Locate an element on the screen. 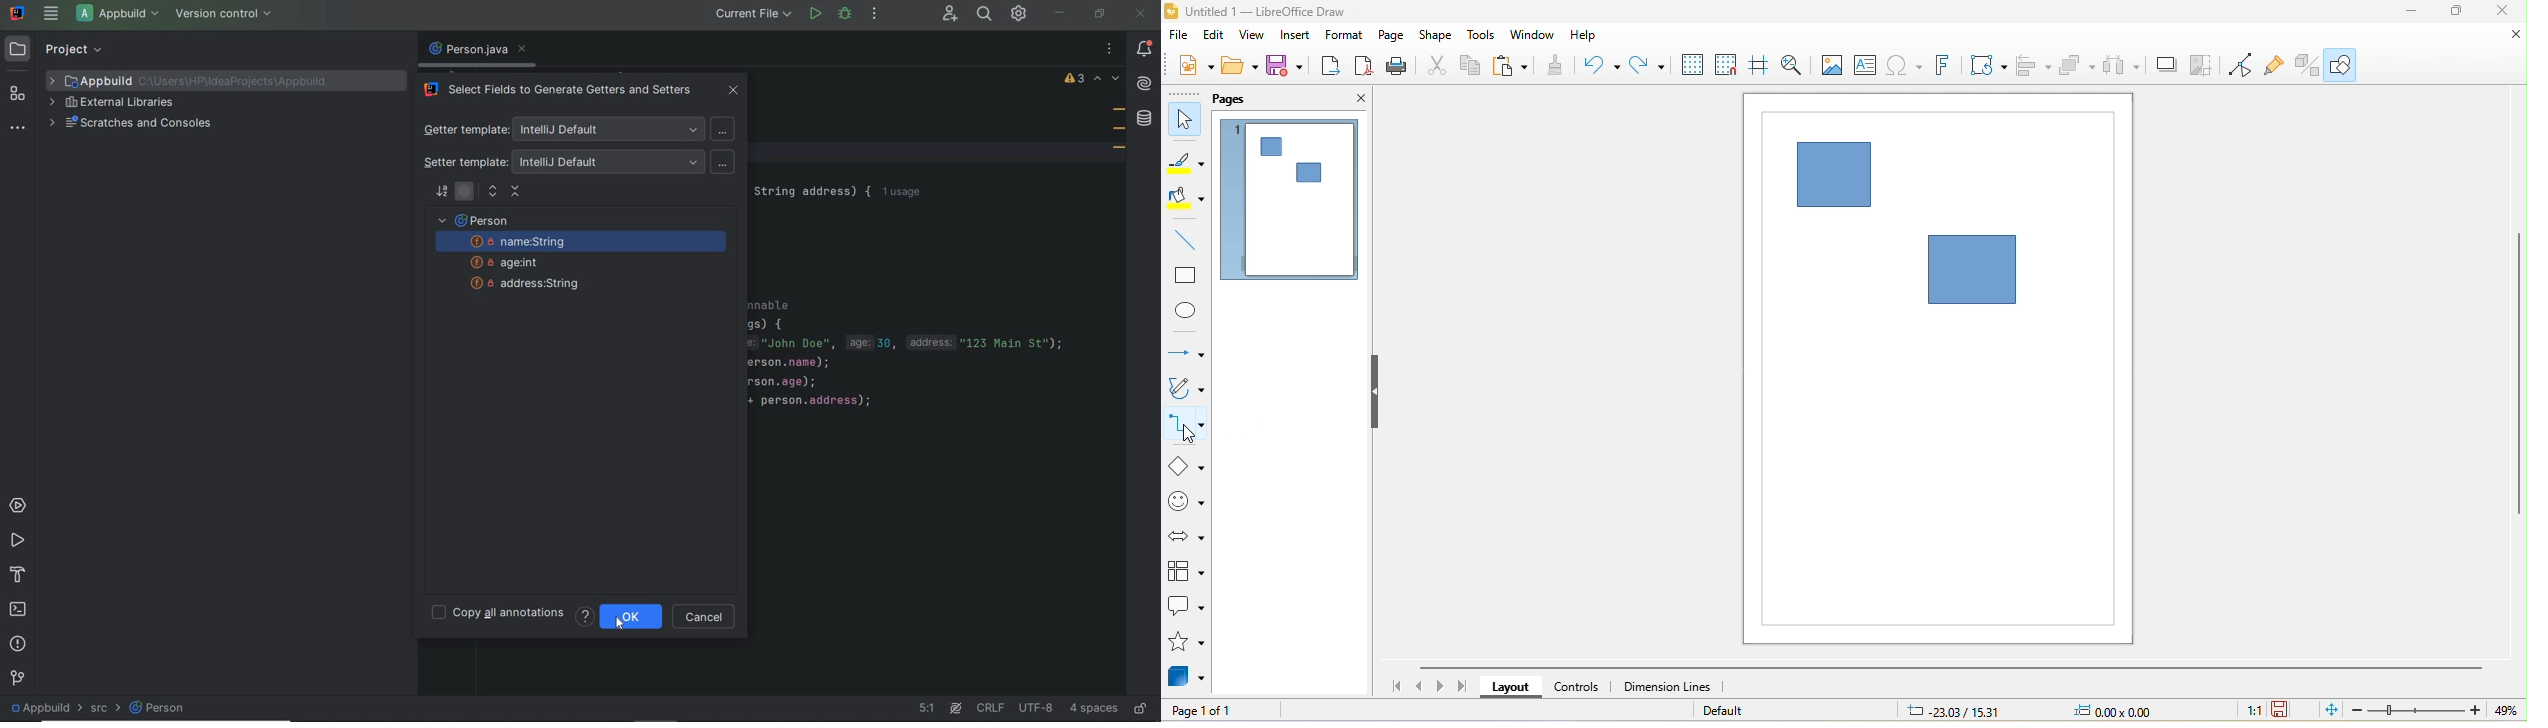  block arrow is located at coordinates (1188, 537).